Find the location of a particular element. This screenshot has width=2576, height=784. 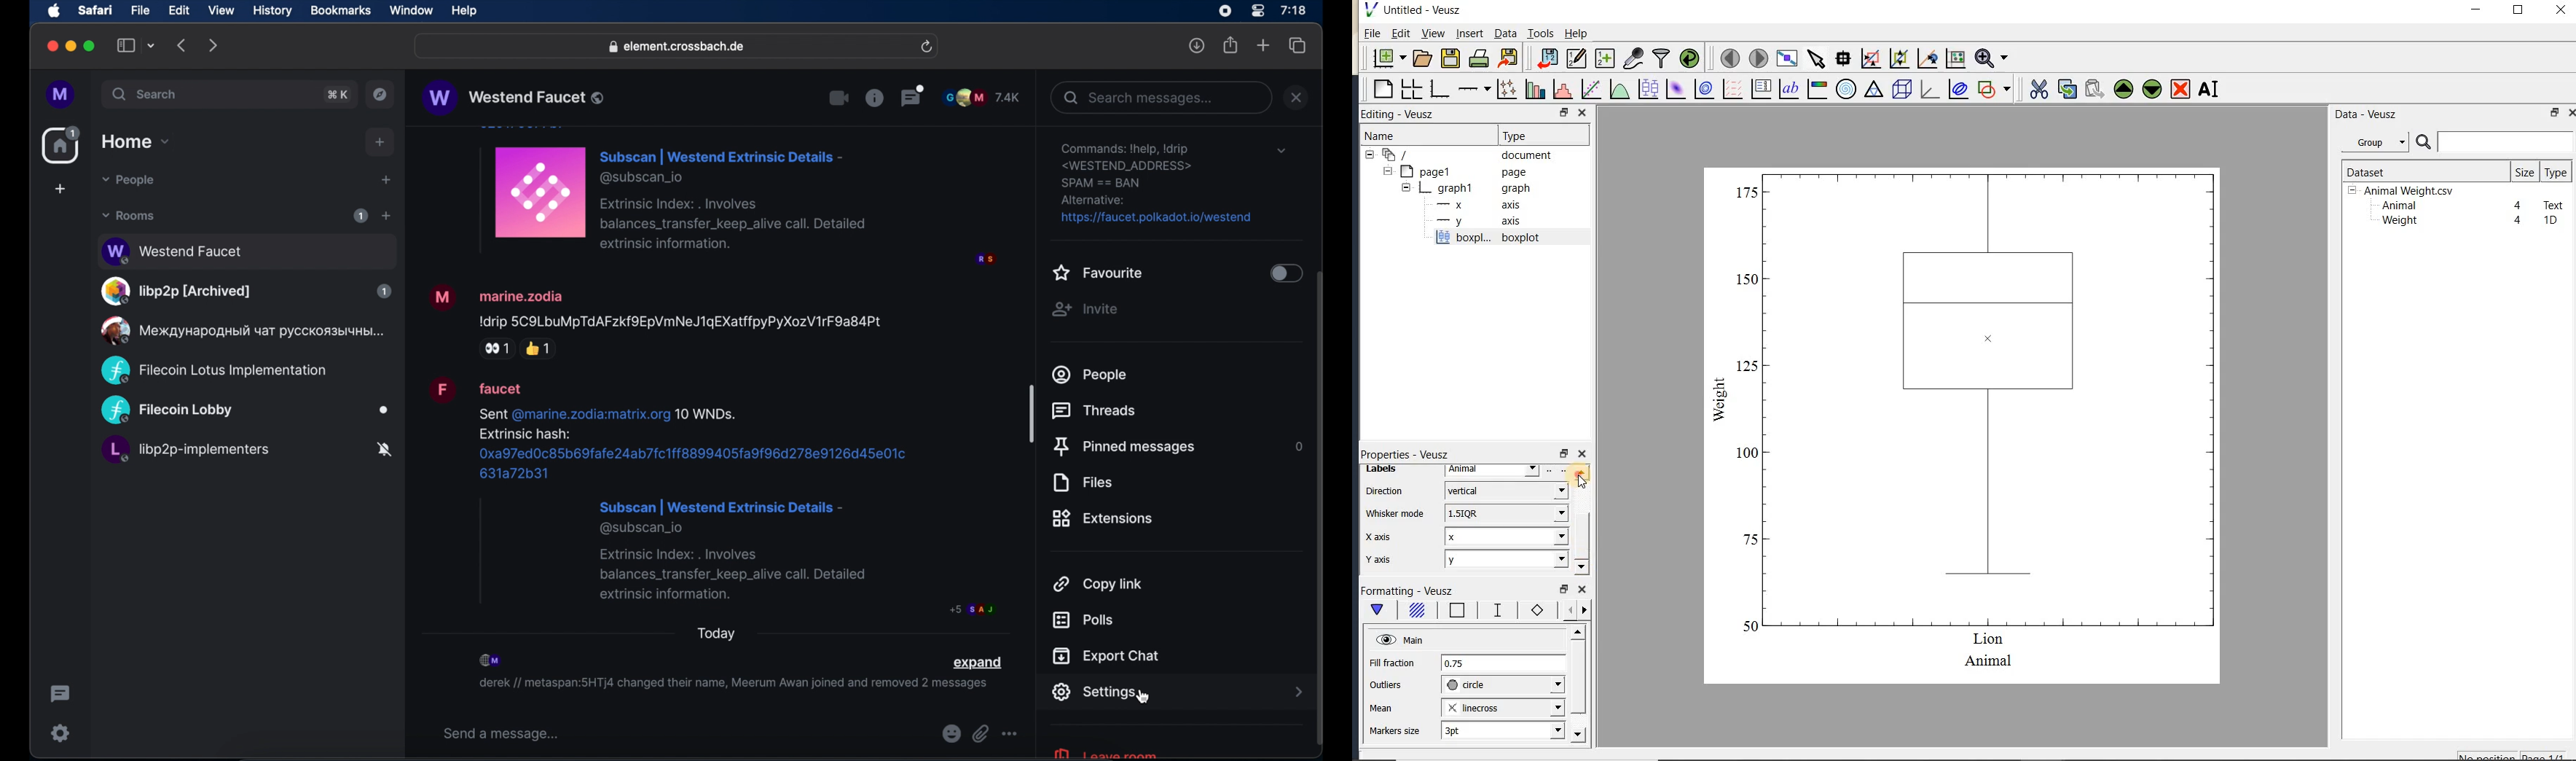

CLOSE is located at coordinates (1582, 112).